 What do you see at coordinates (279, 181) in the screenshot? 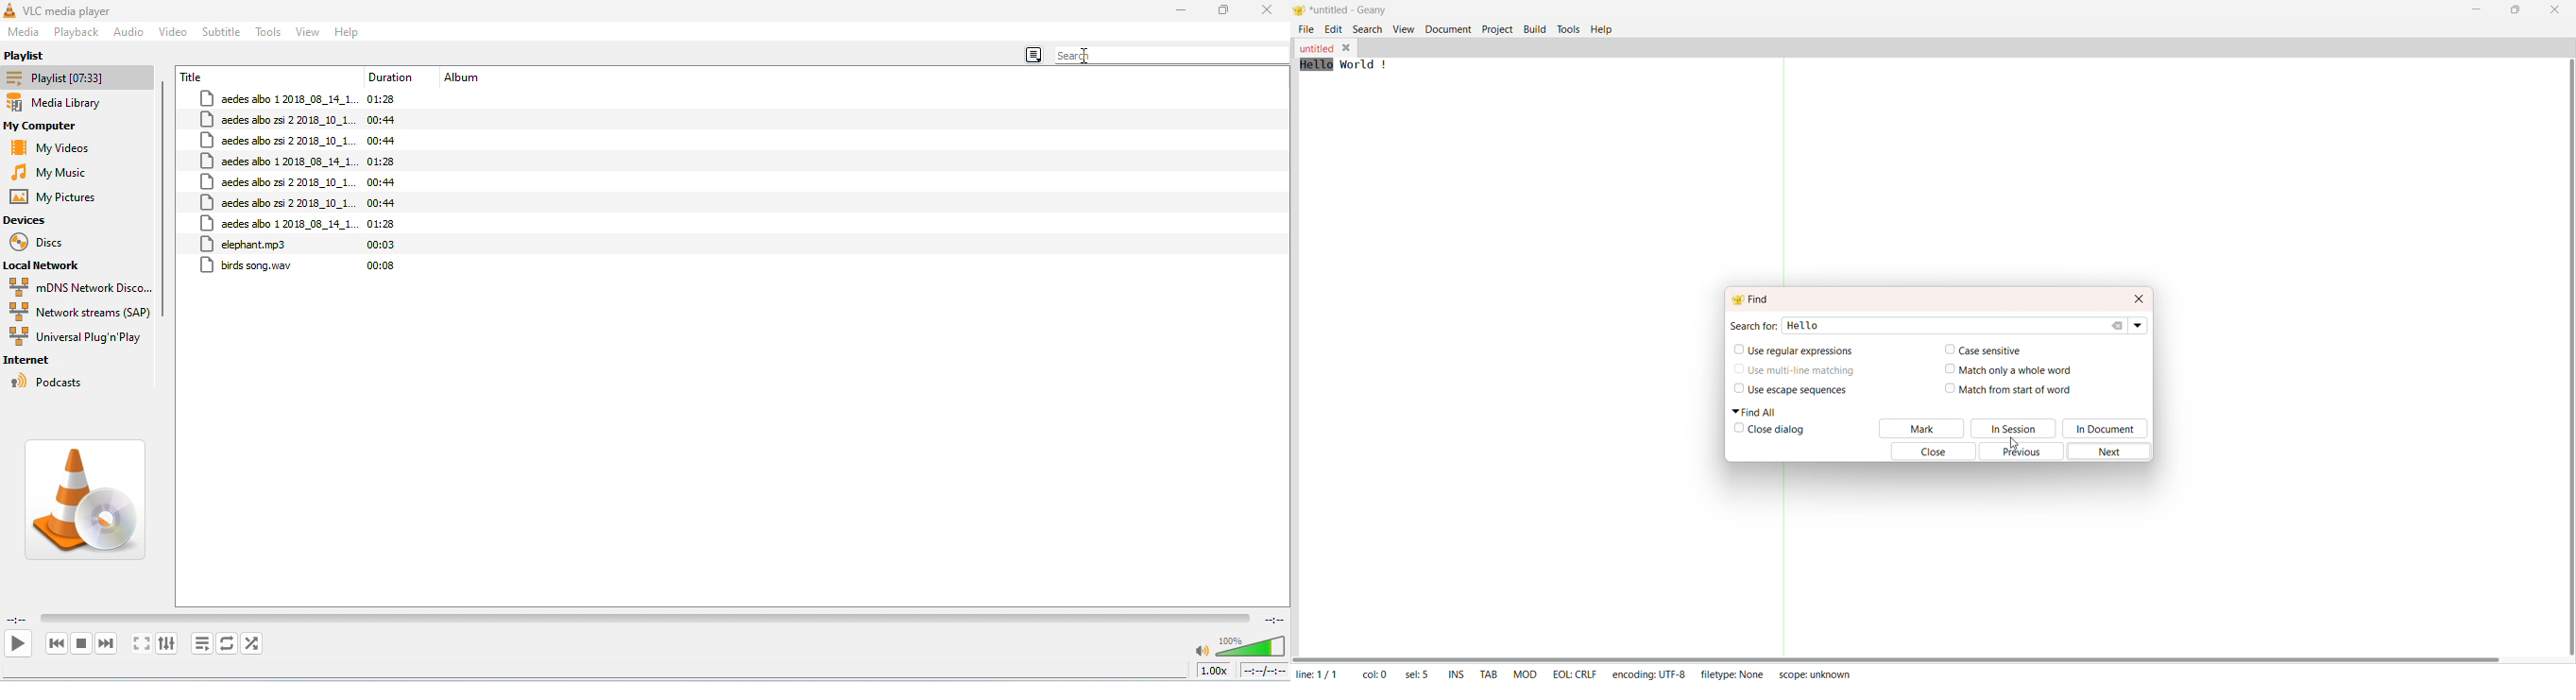
I see `aedes albo zsi 2 2018_08_10_1` at bounding box center [279, 181].